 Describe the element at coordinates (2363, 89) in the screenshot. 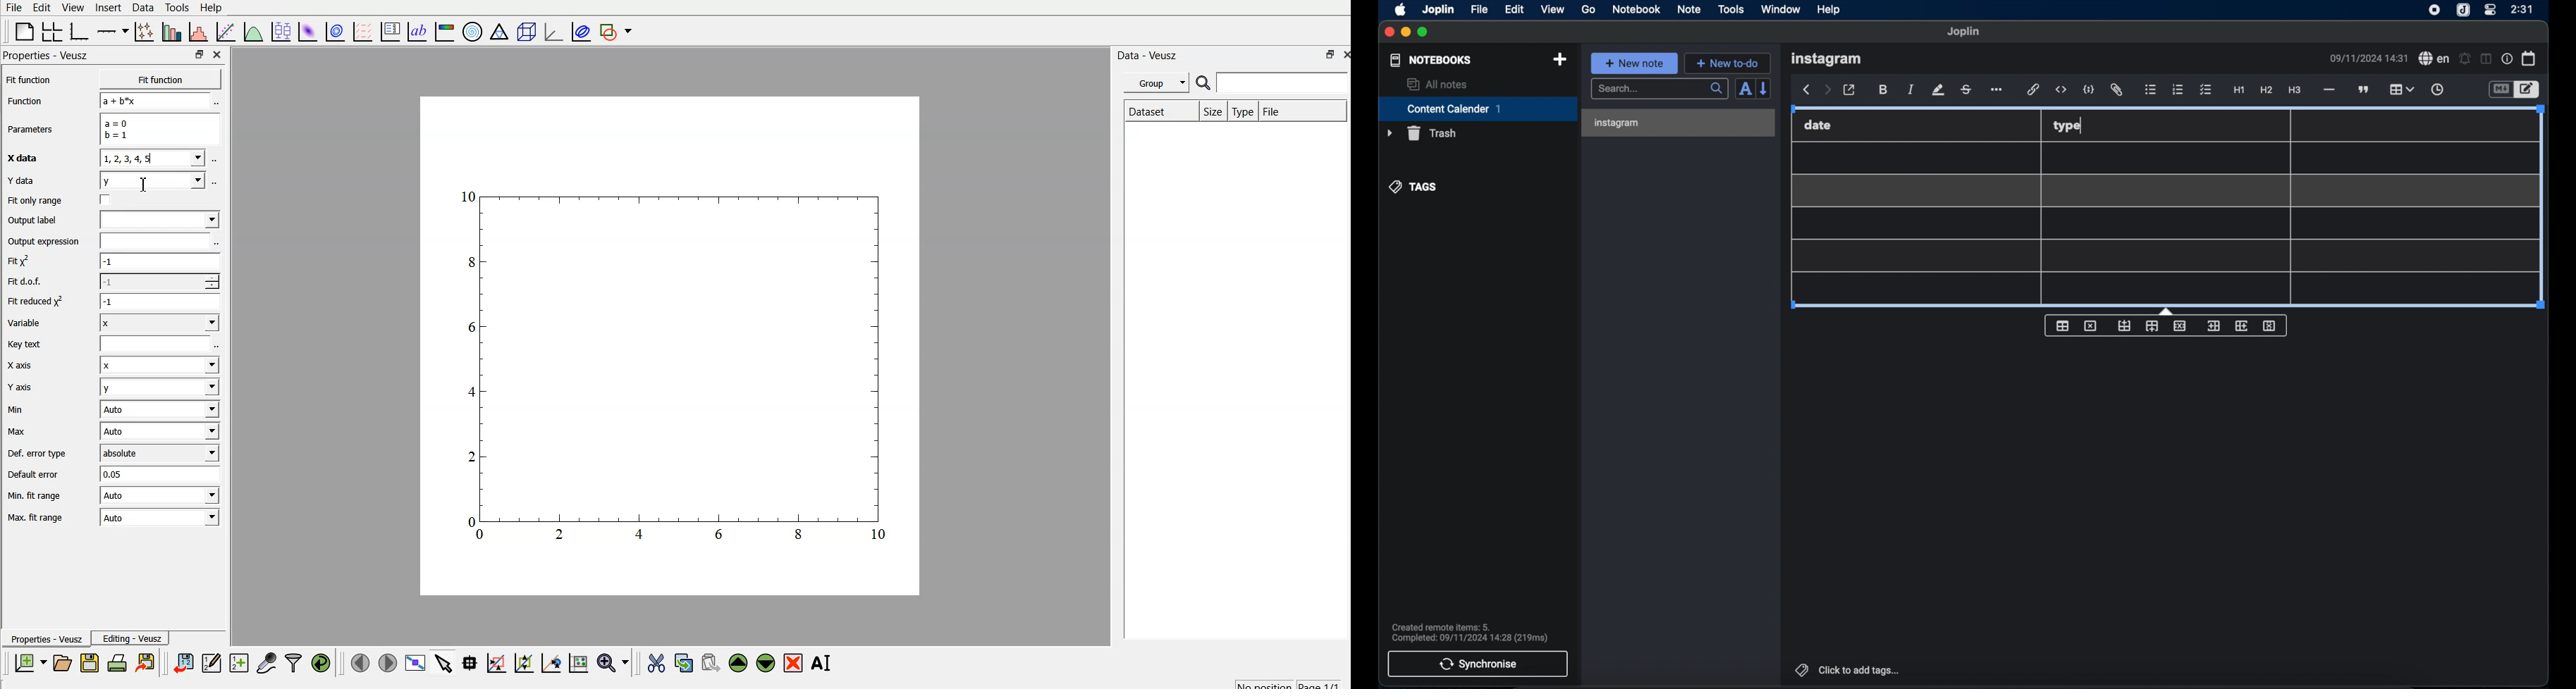

I see `block quote` at that location.